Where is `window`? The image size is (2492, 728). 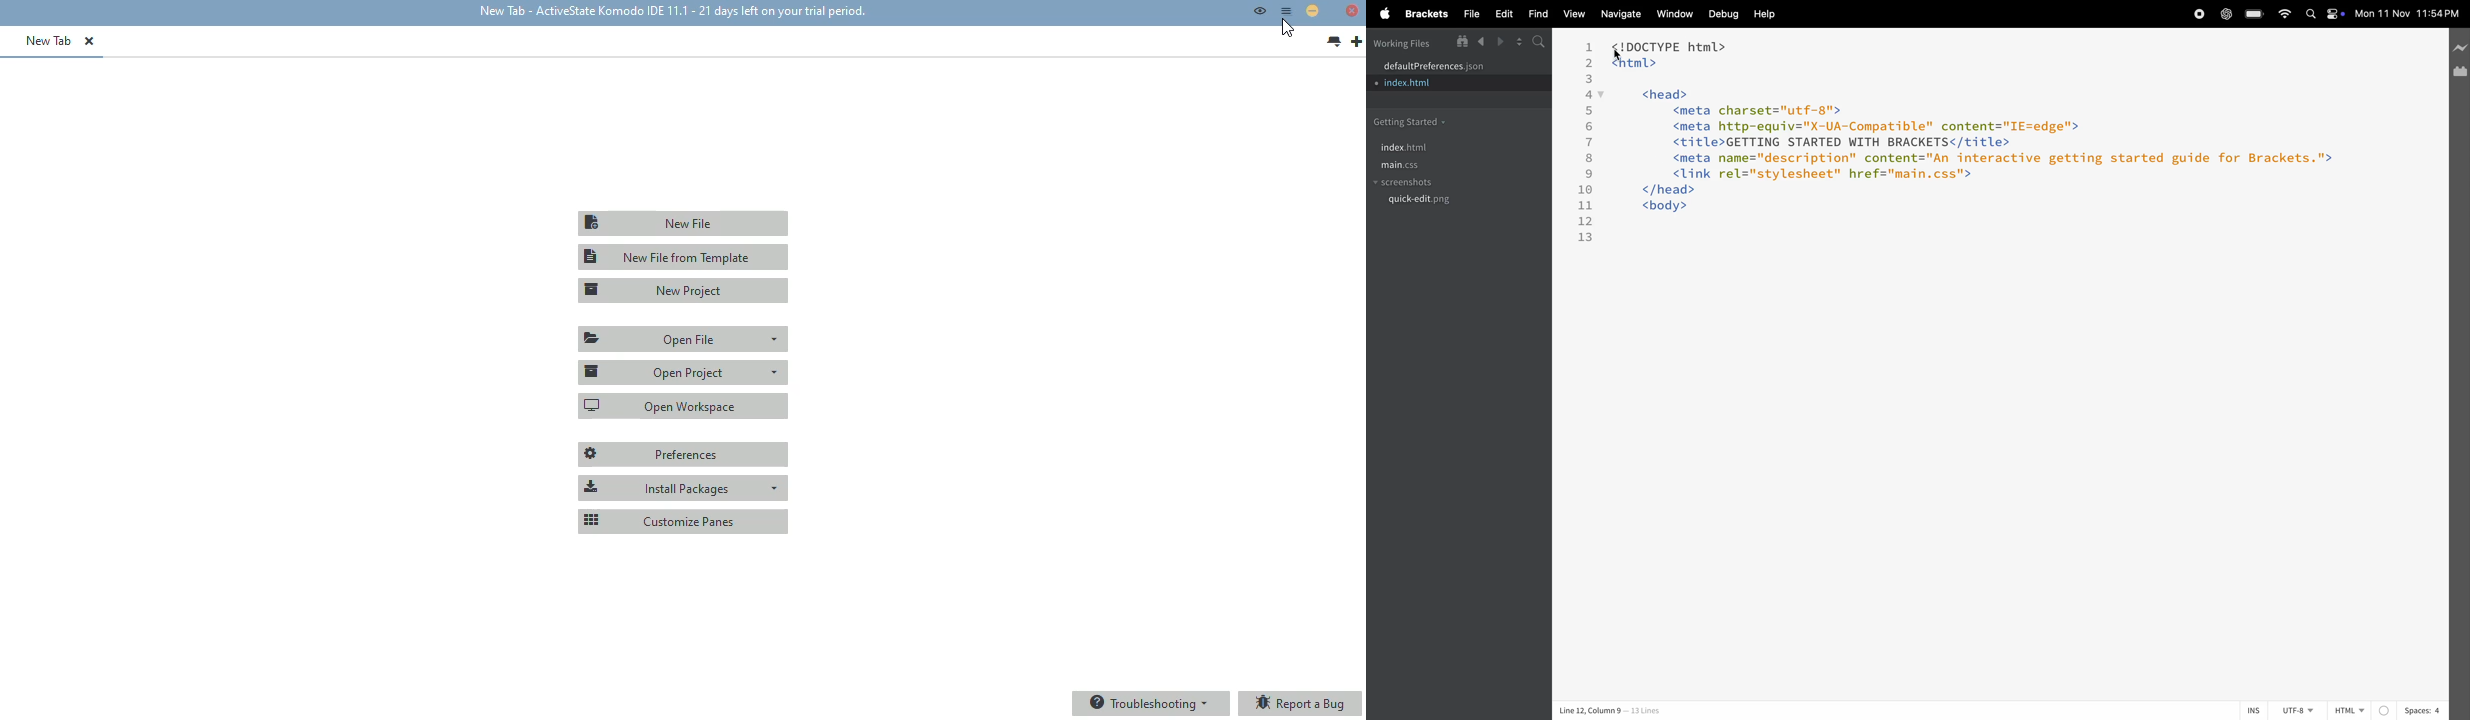 window is located at coordinates (1674, 14).